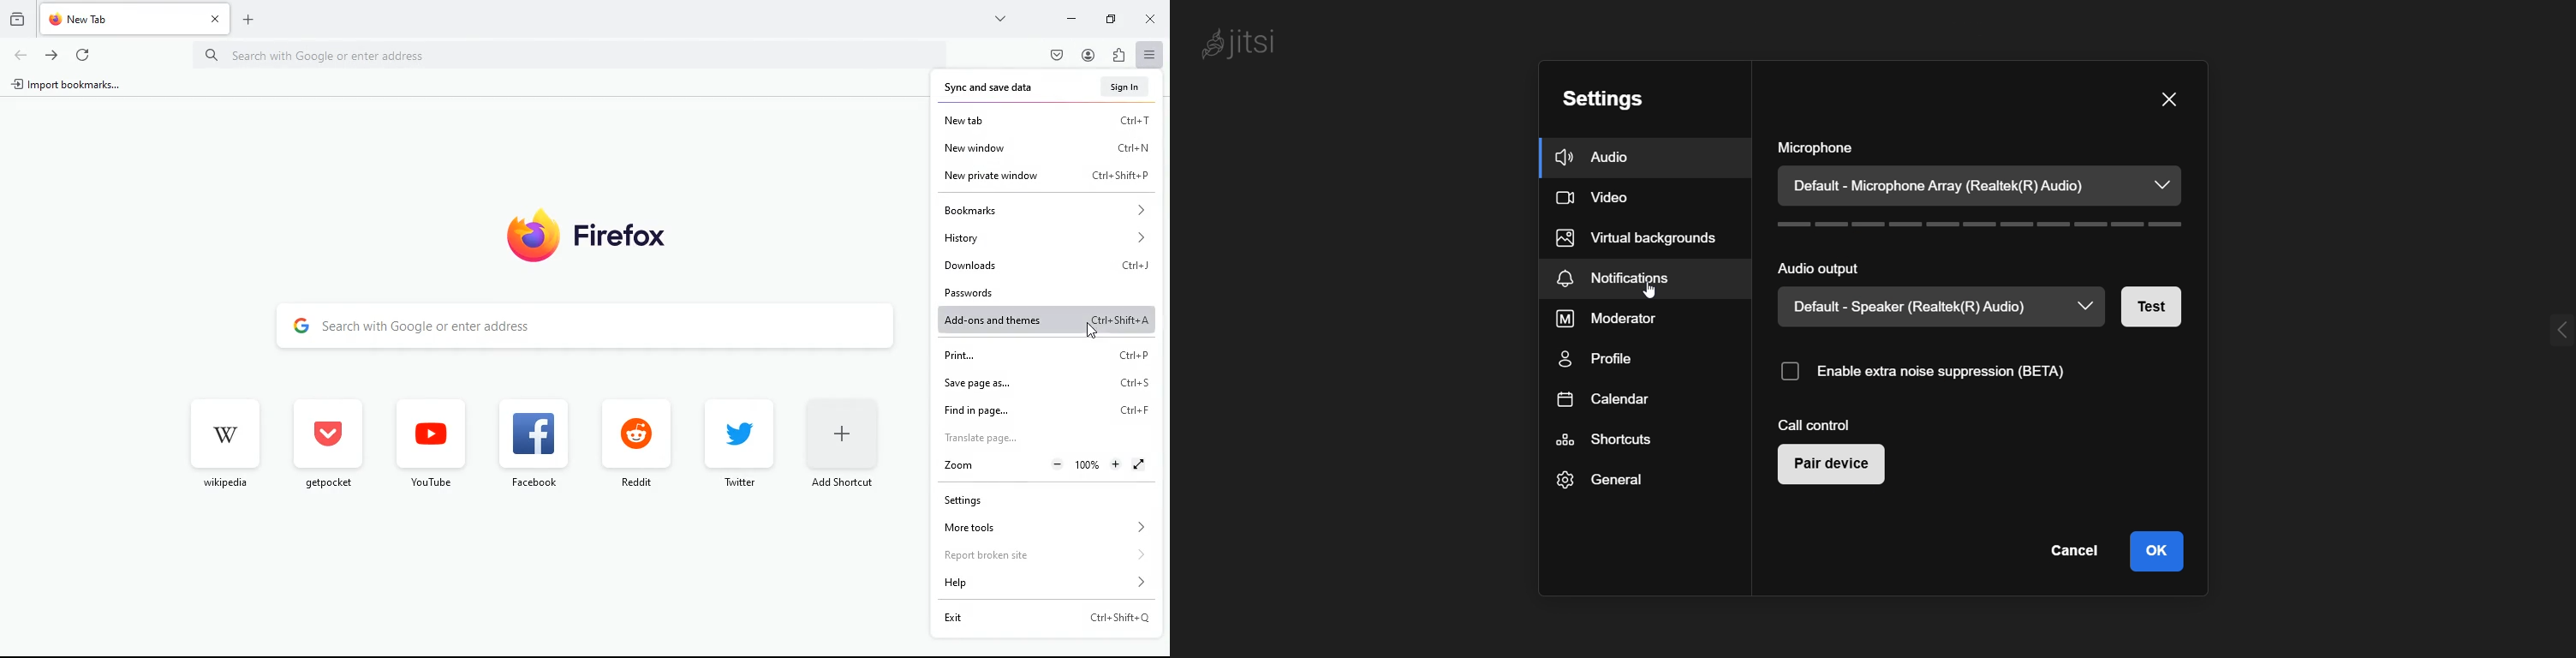 The height and width of the screenshot is (672, 2576). I want to click on Default - Speaker (Realtek(R) Audio), so click(1909, 311).